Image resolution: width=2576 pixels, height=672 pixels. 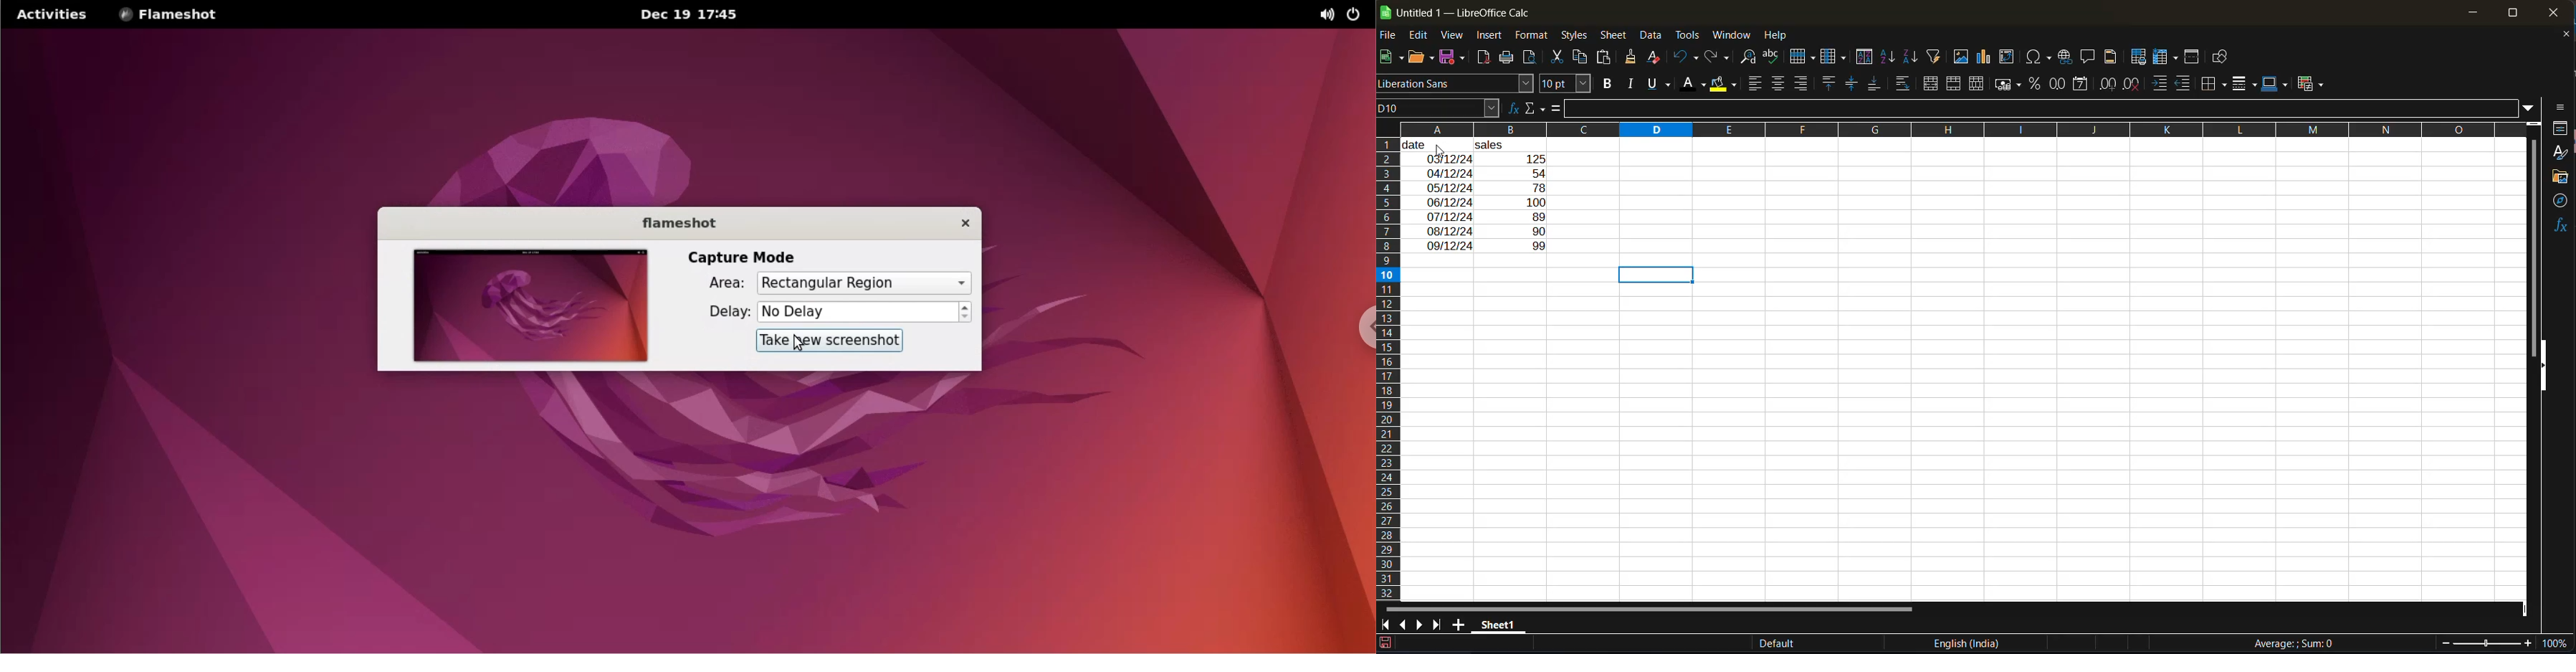 What do you see at coordinates (1851, 83) in the screenshot?
I see `center vertically` at bounding box center [1851, 83].